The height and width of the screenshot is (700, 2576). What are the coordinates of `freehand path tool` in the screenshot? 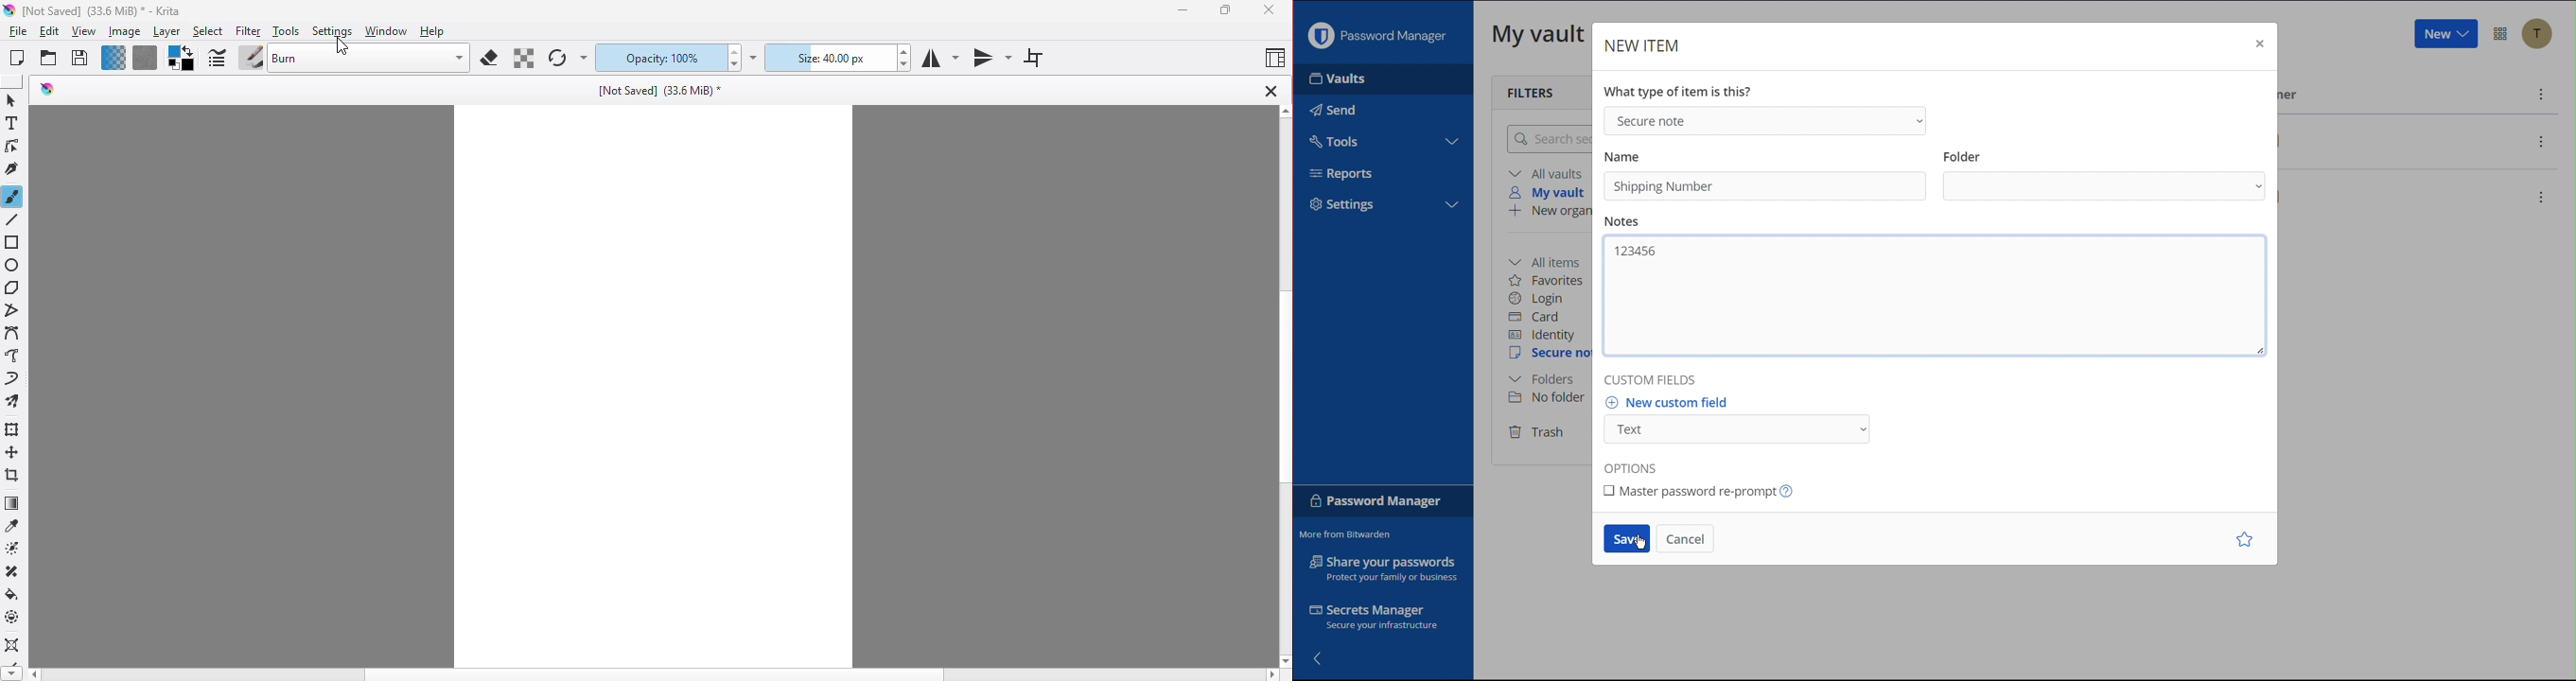 It's located at (12, 356).